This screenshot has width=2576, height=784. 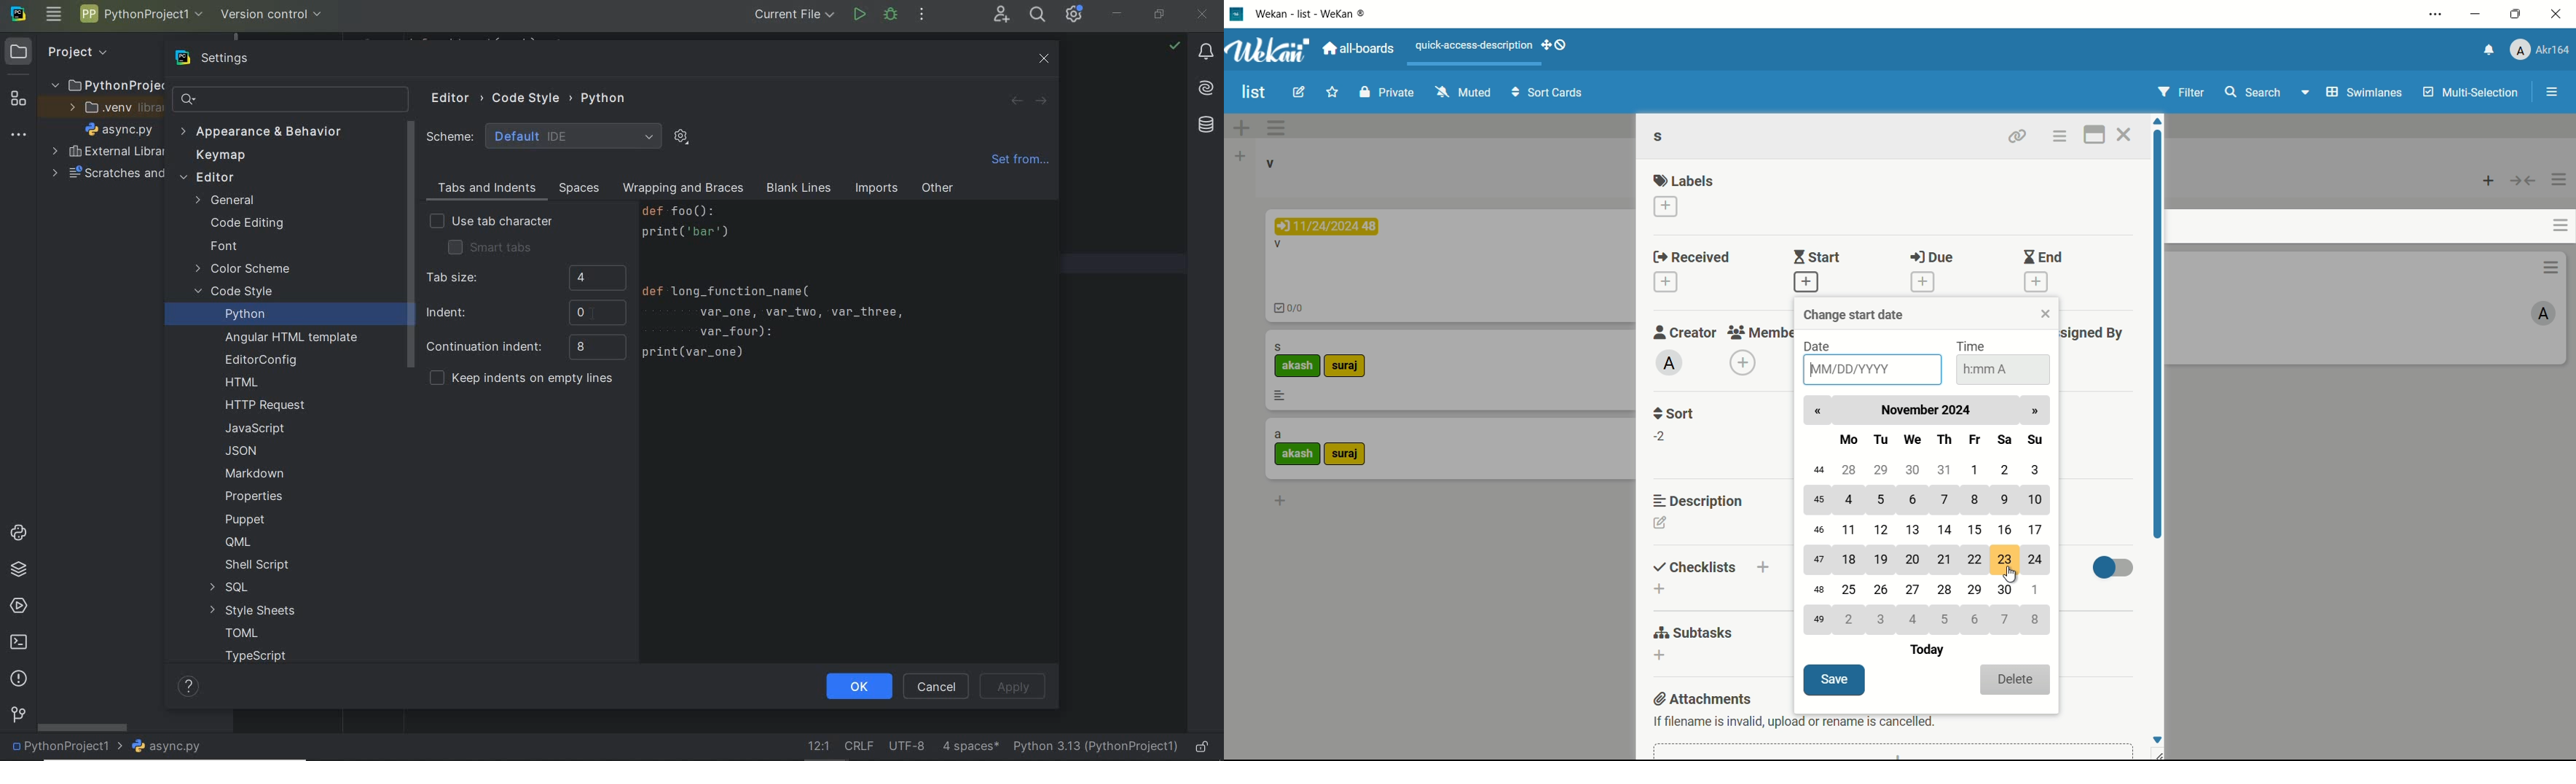 What do you see at coordinates (1327, 226) in the screenshot?
I see `due date` at bounding box center [1327, 226].